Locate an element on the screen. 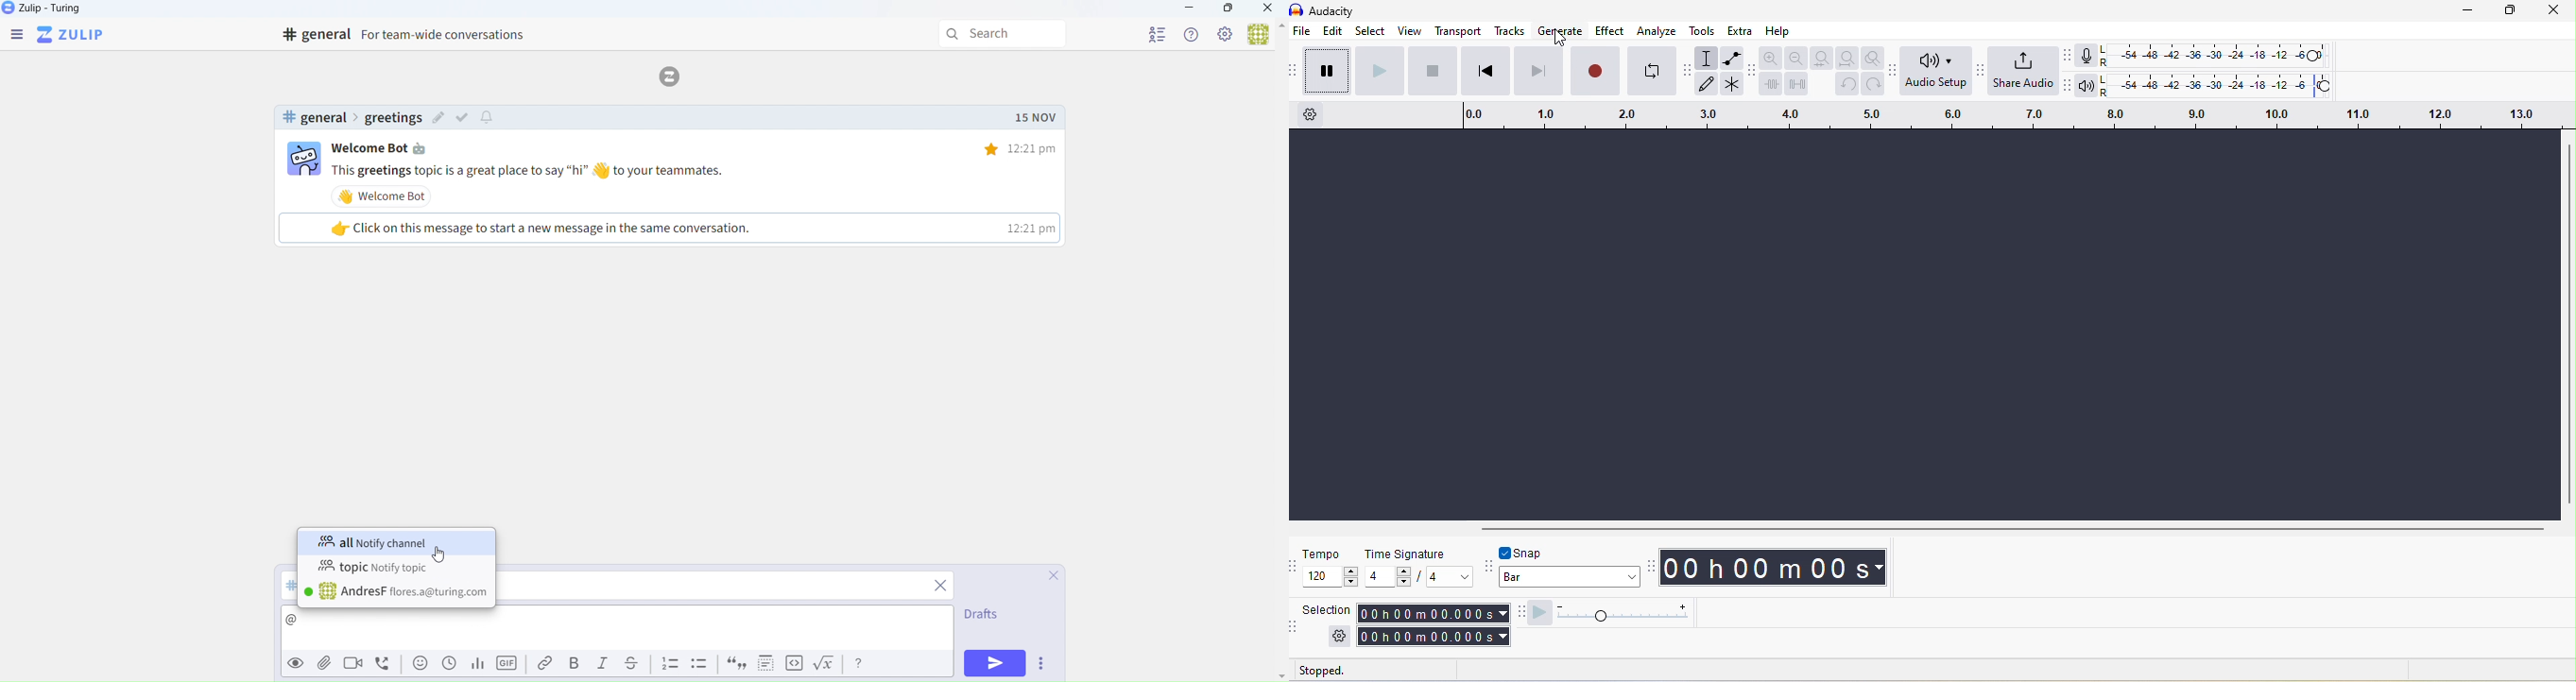 This screenshot has height=700, width=2576. redo is located at coordinates (1874, 84).